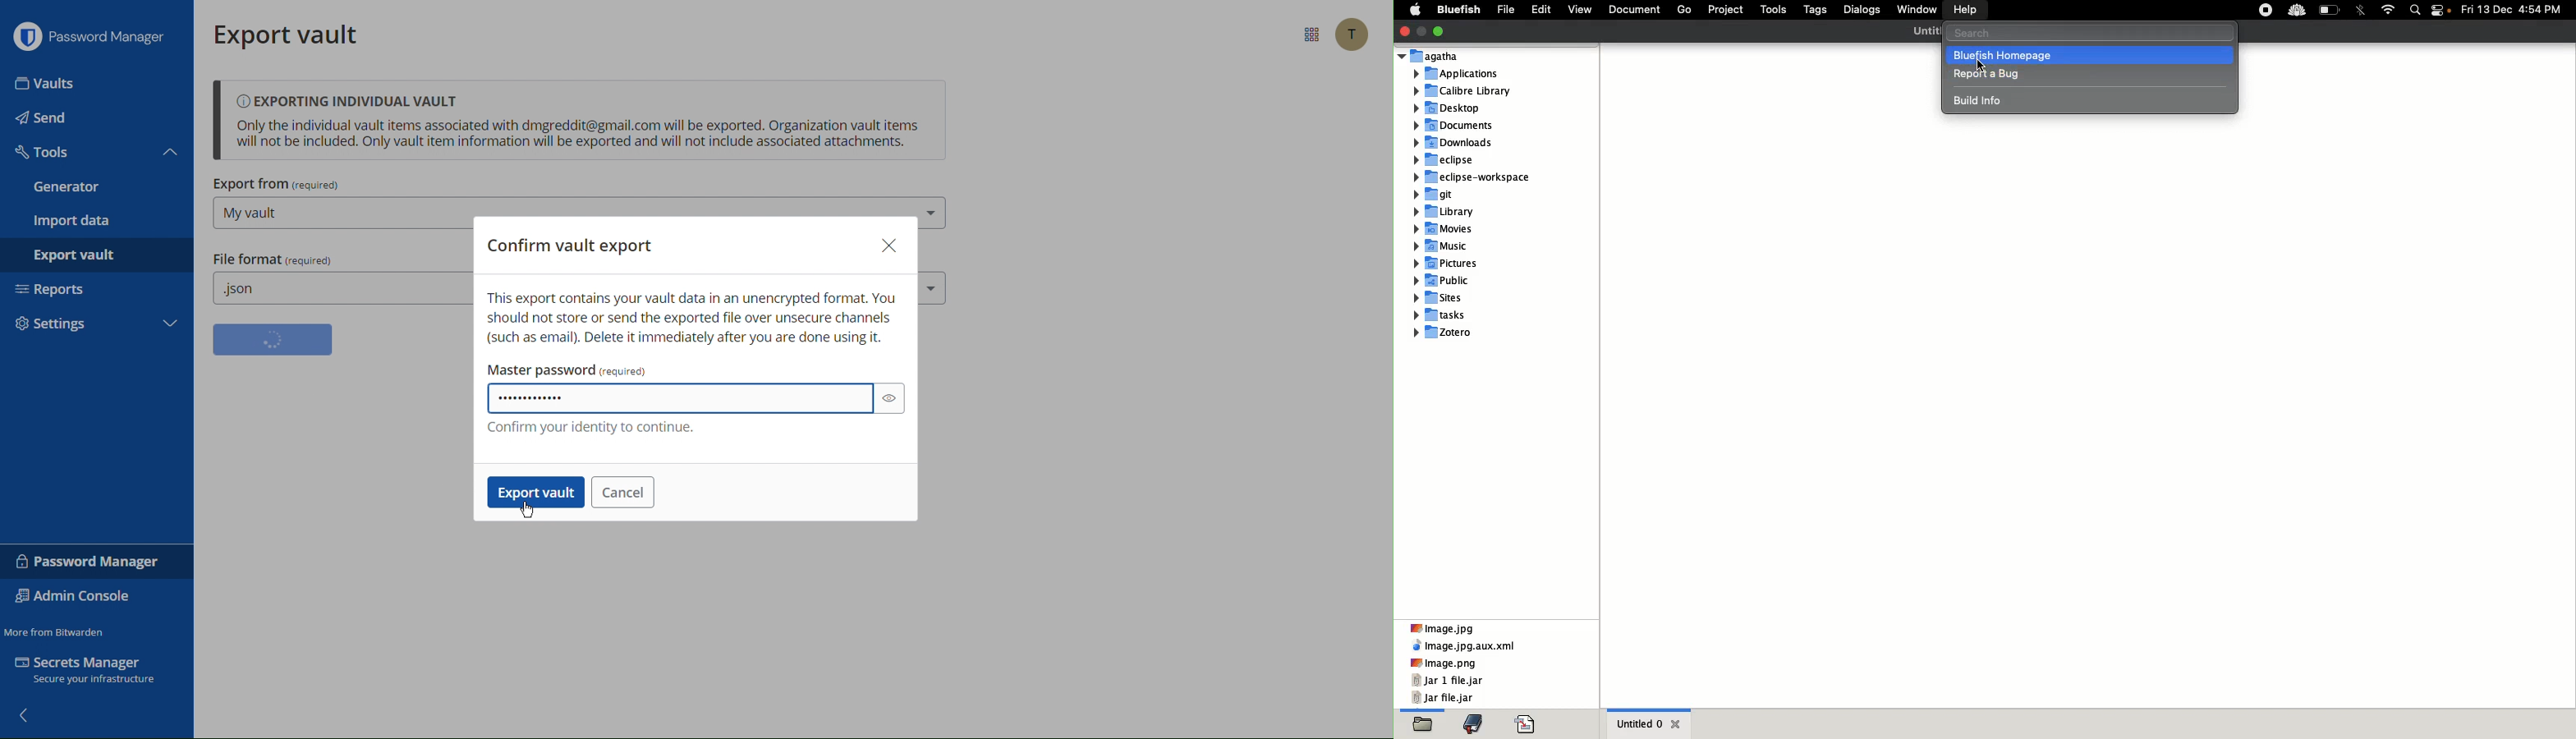  What do you see at coordinates (1505, 8) in the screenshot?
I see `File` at bounding box center [1505, 8].